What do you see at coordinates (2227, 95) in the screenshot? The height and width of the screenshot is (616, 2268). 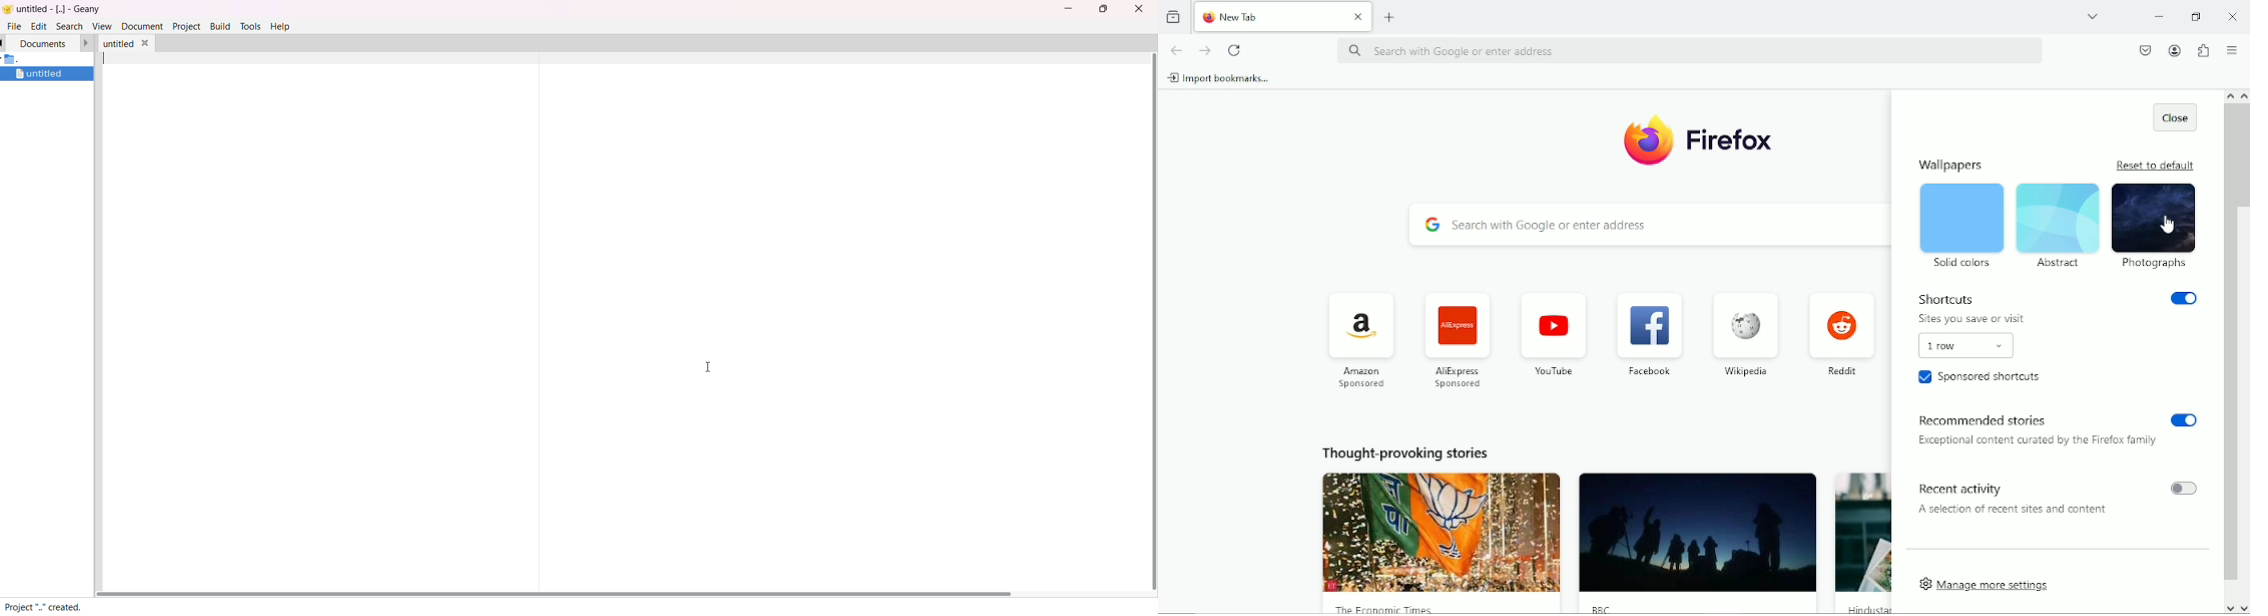 I see `scroll up` at bounding box center [2227, 95].